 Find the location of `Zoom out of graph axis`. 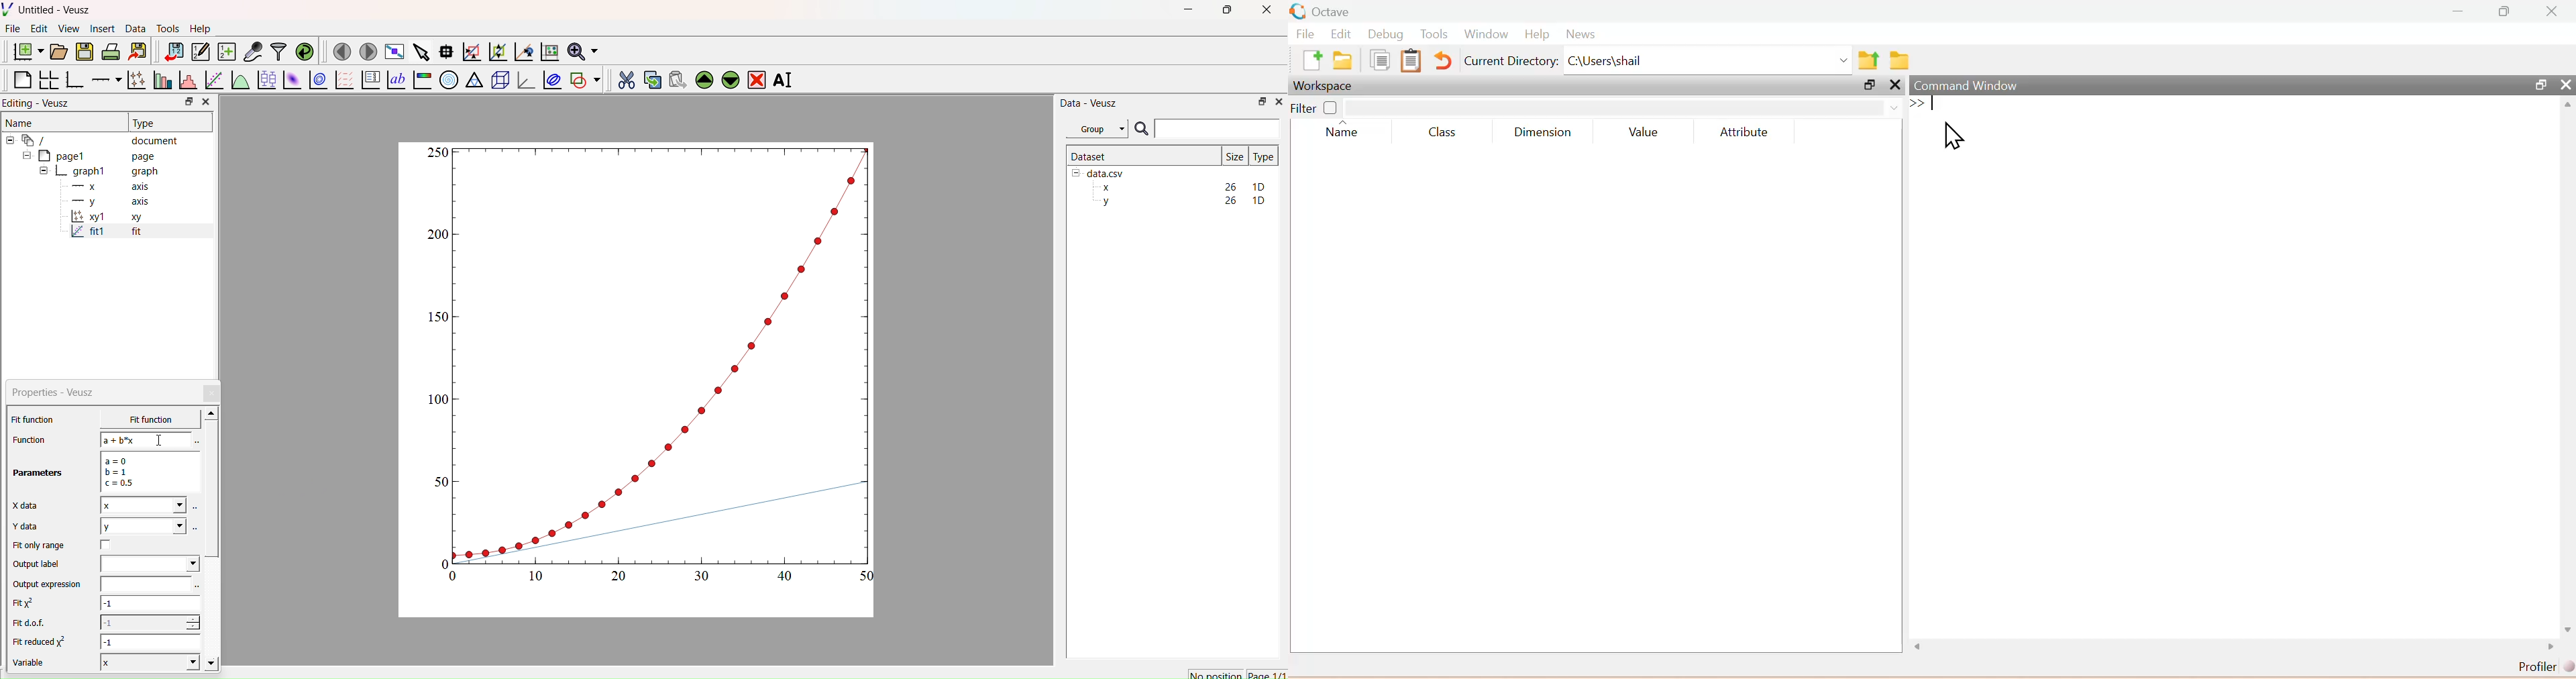

Zoom out of graph axis is located at coordinates (496, 50).